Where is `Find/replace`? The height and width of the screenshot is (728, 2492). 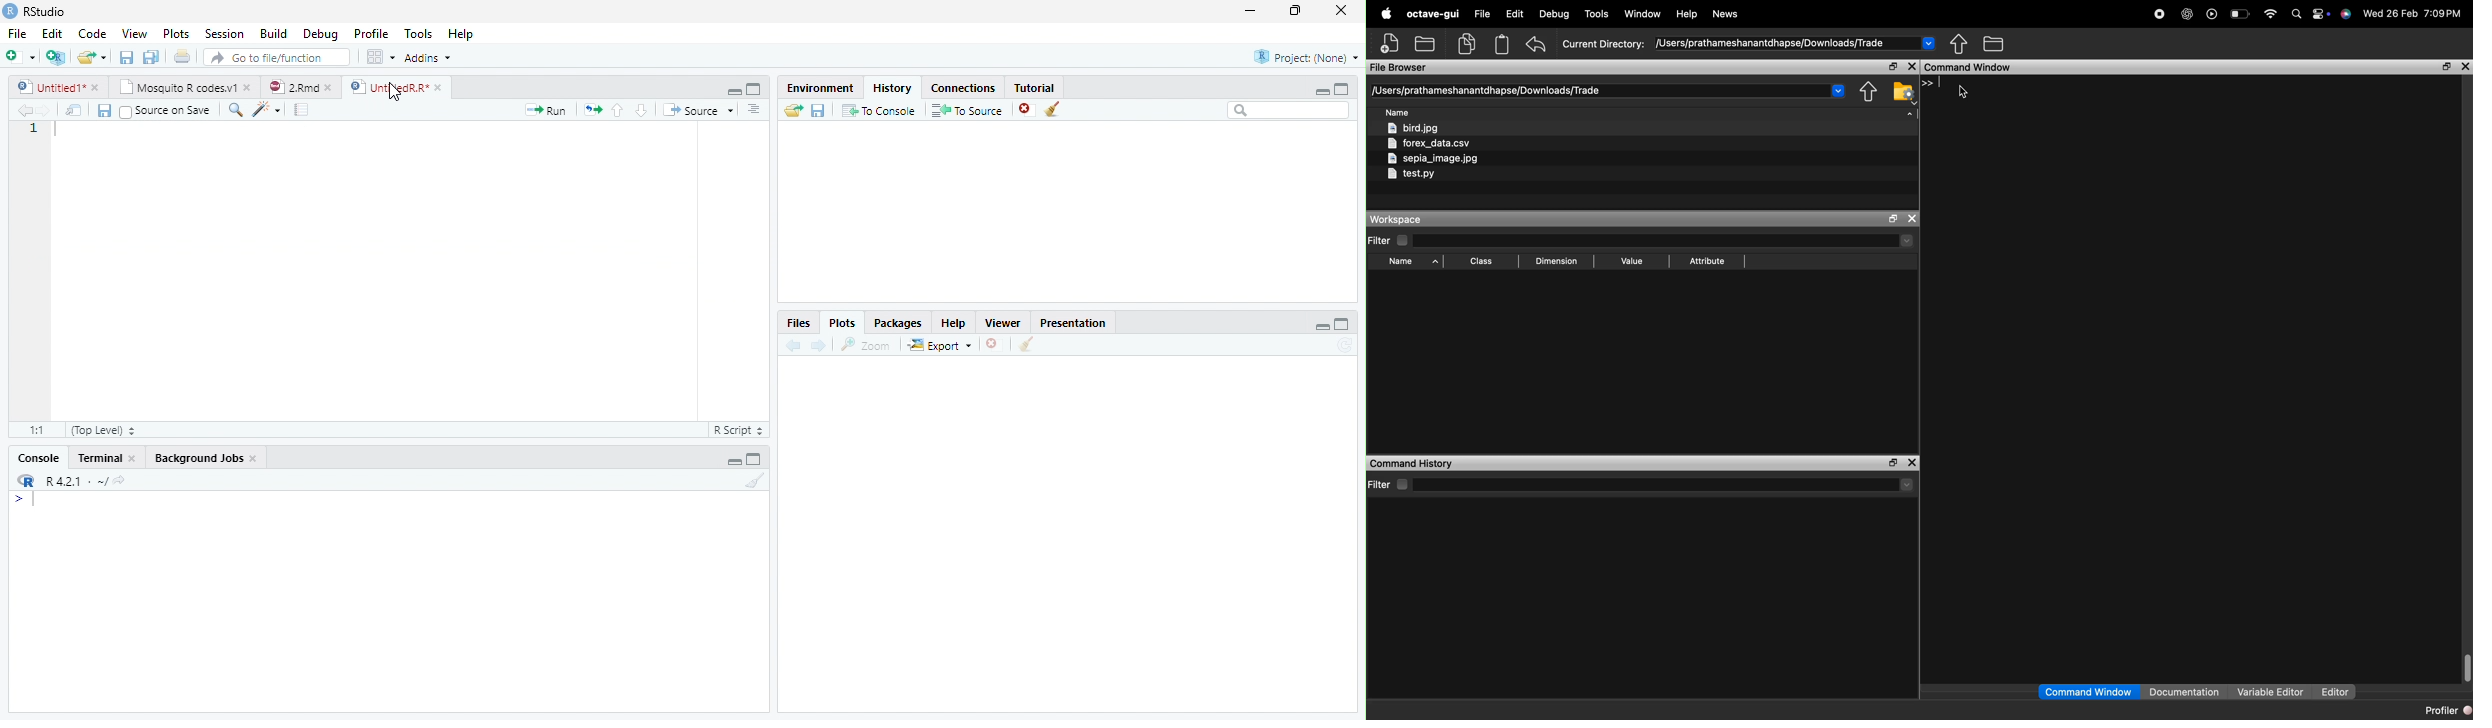
Find/replace is located at coordinates (234, 110).